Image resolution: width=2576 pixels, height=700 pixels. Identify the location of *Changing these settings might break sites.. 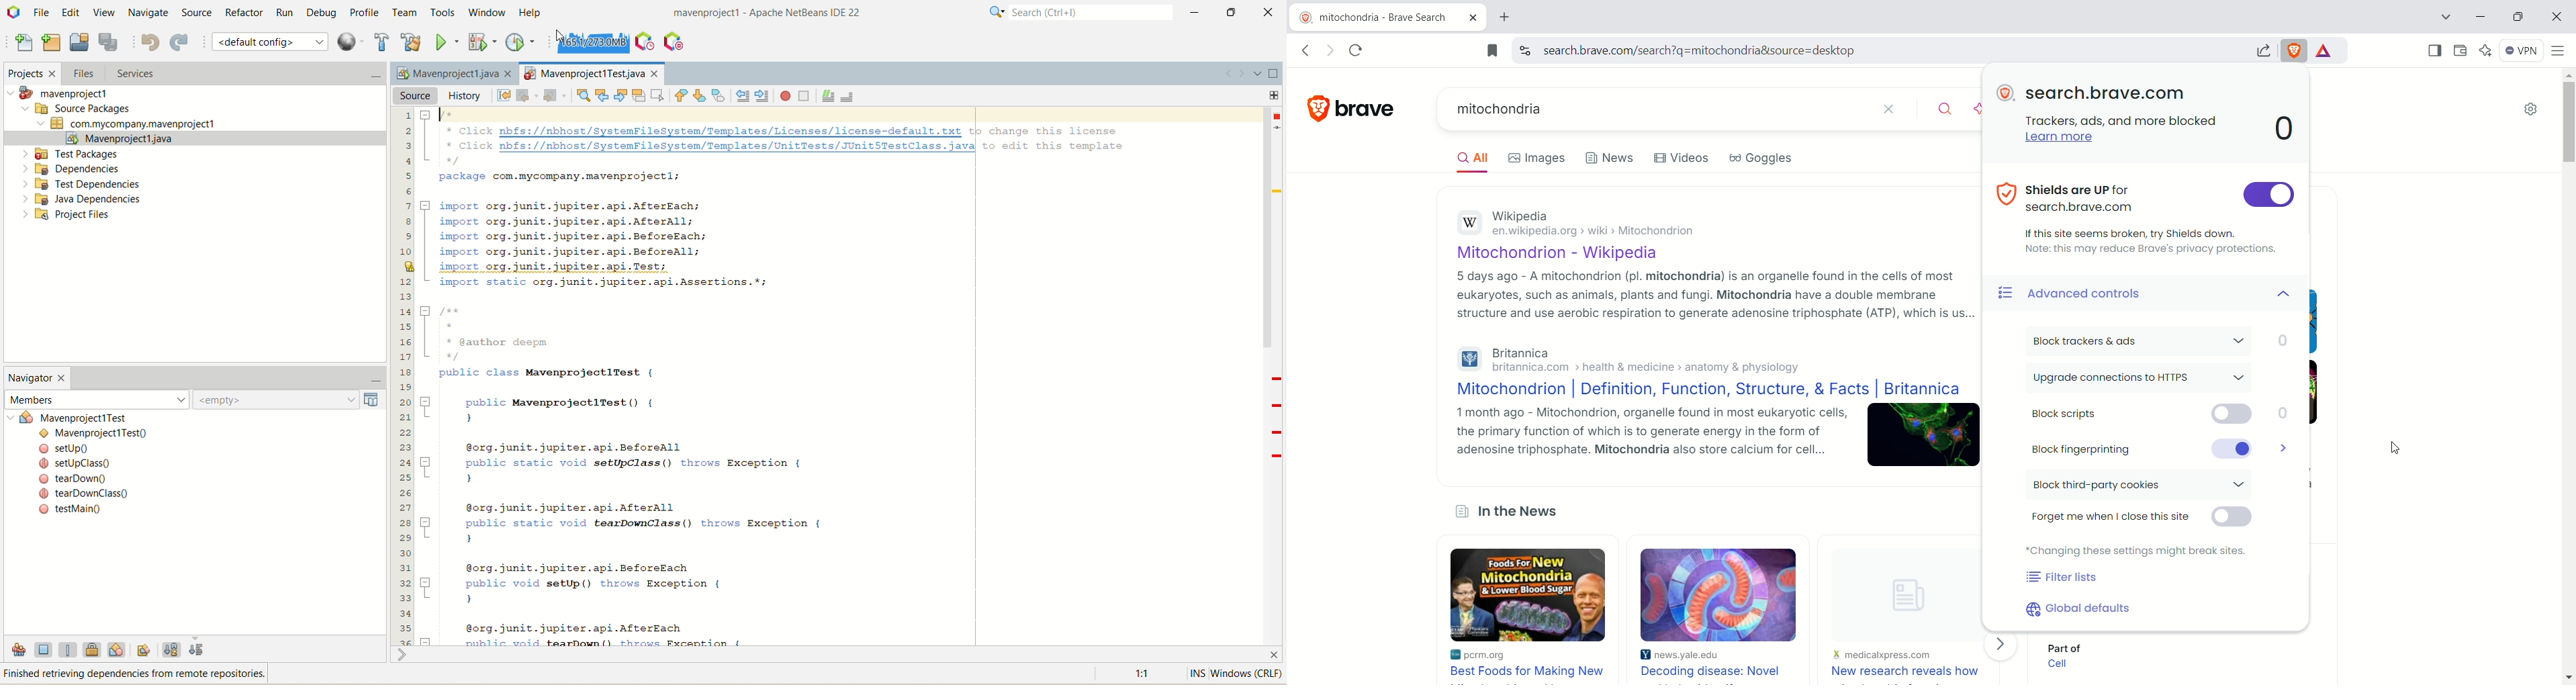
(2137, 550).